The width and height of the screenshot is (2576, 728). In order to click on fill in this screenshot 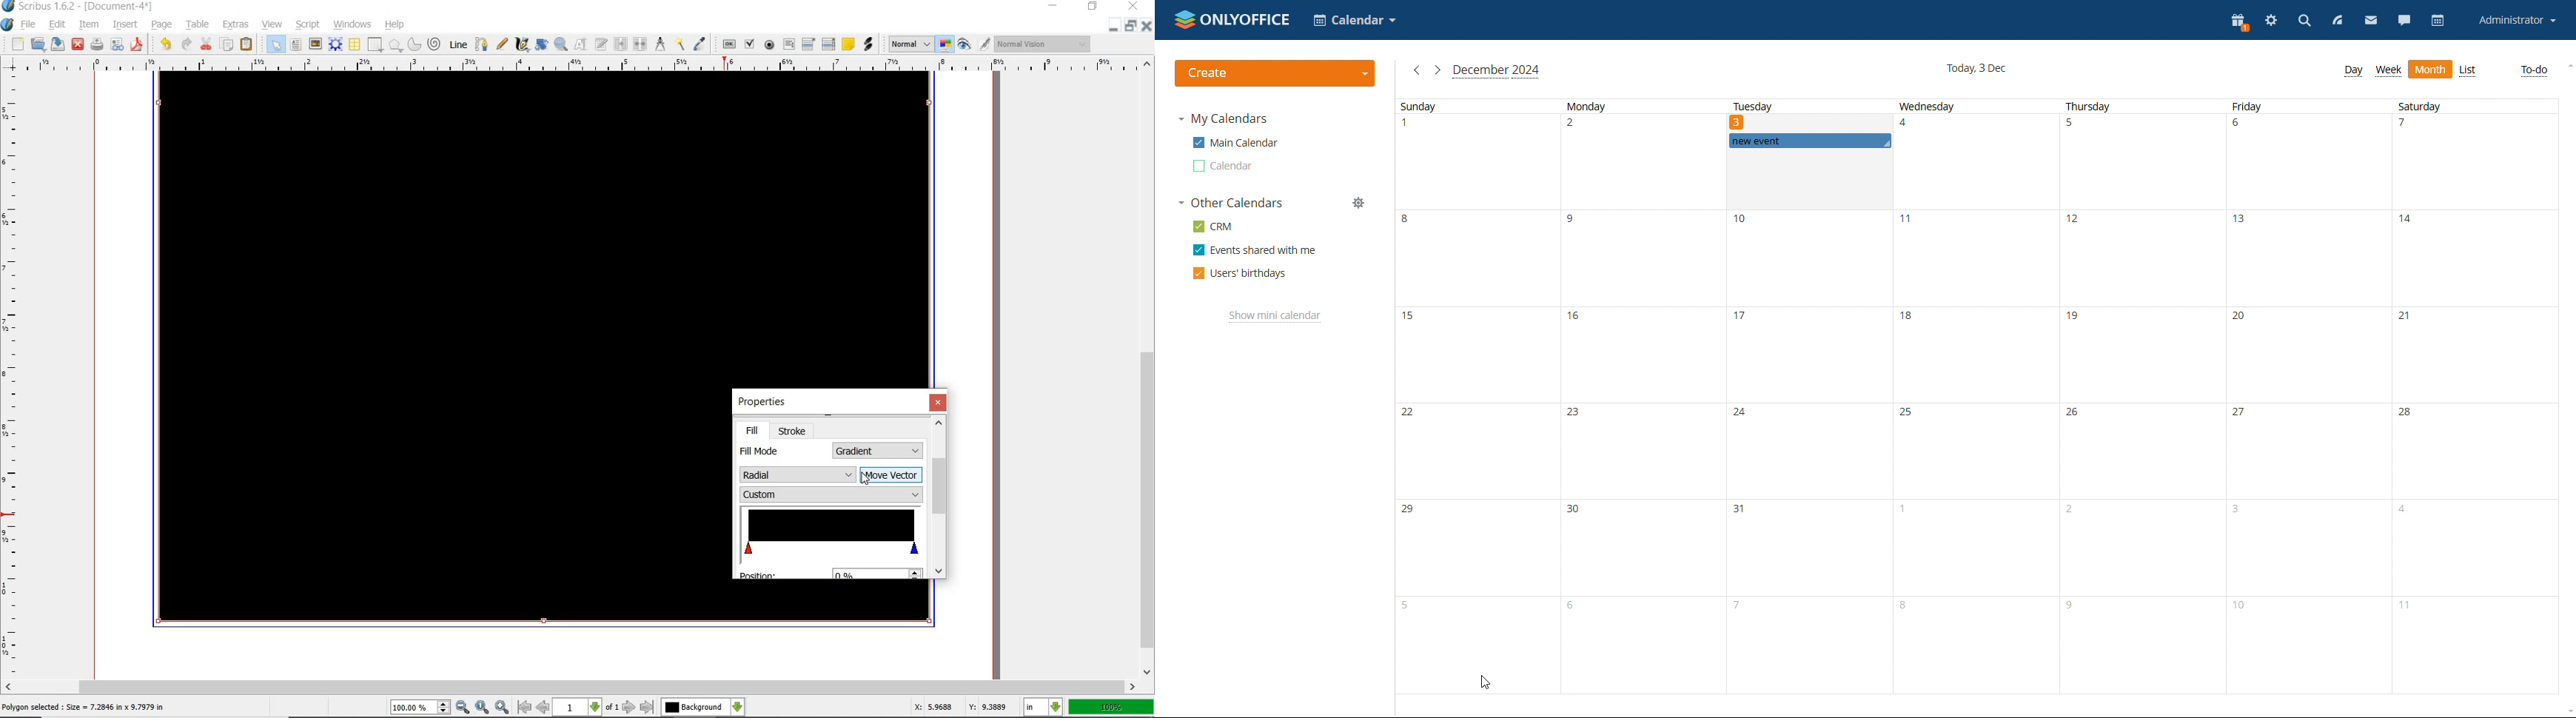, I will do `click(752, 431)`.